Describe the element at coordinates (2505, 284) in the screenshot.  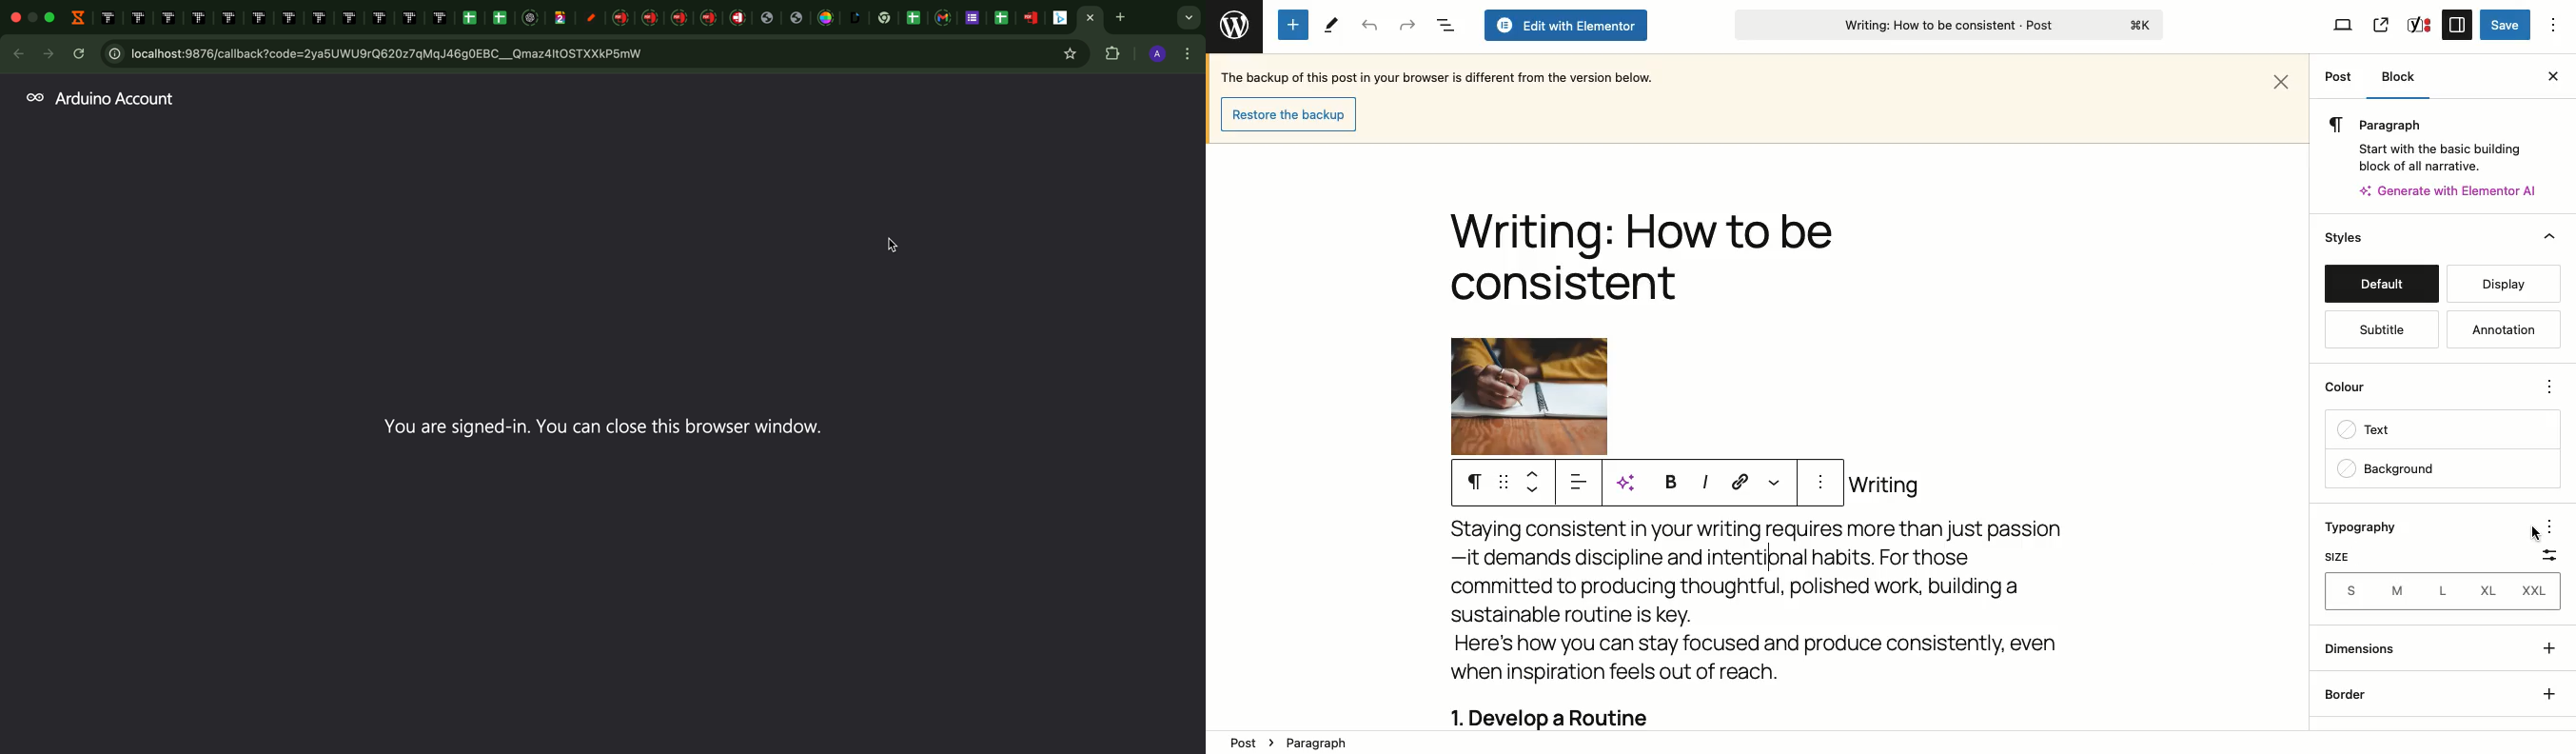
I see `Display` at that location.